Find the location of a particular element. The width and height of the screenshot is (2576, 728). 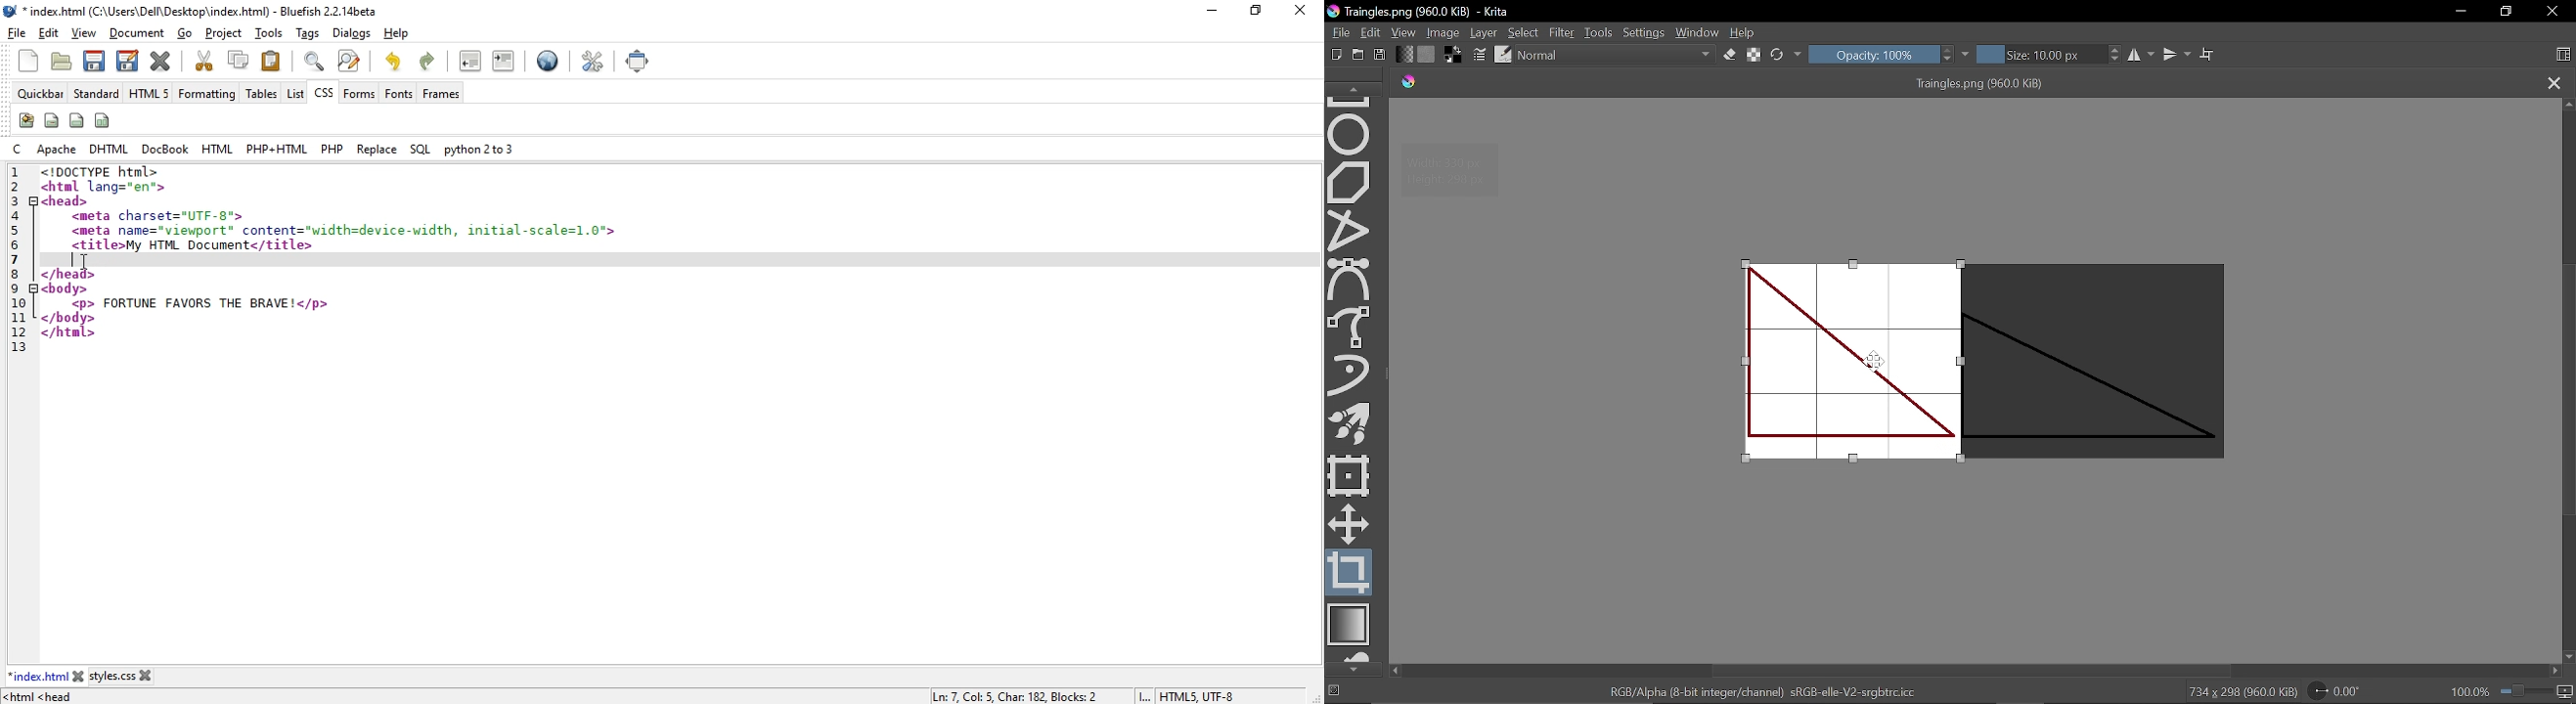

html is located at coordinates (218, 148).